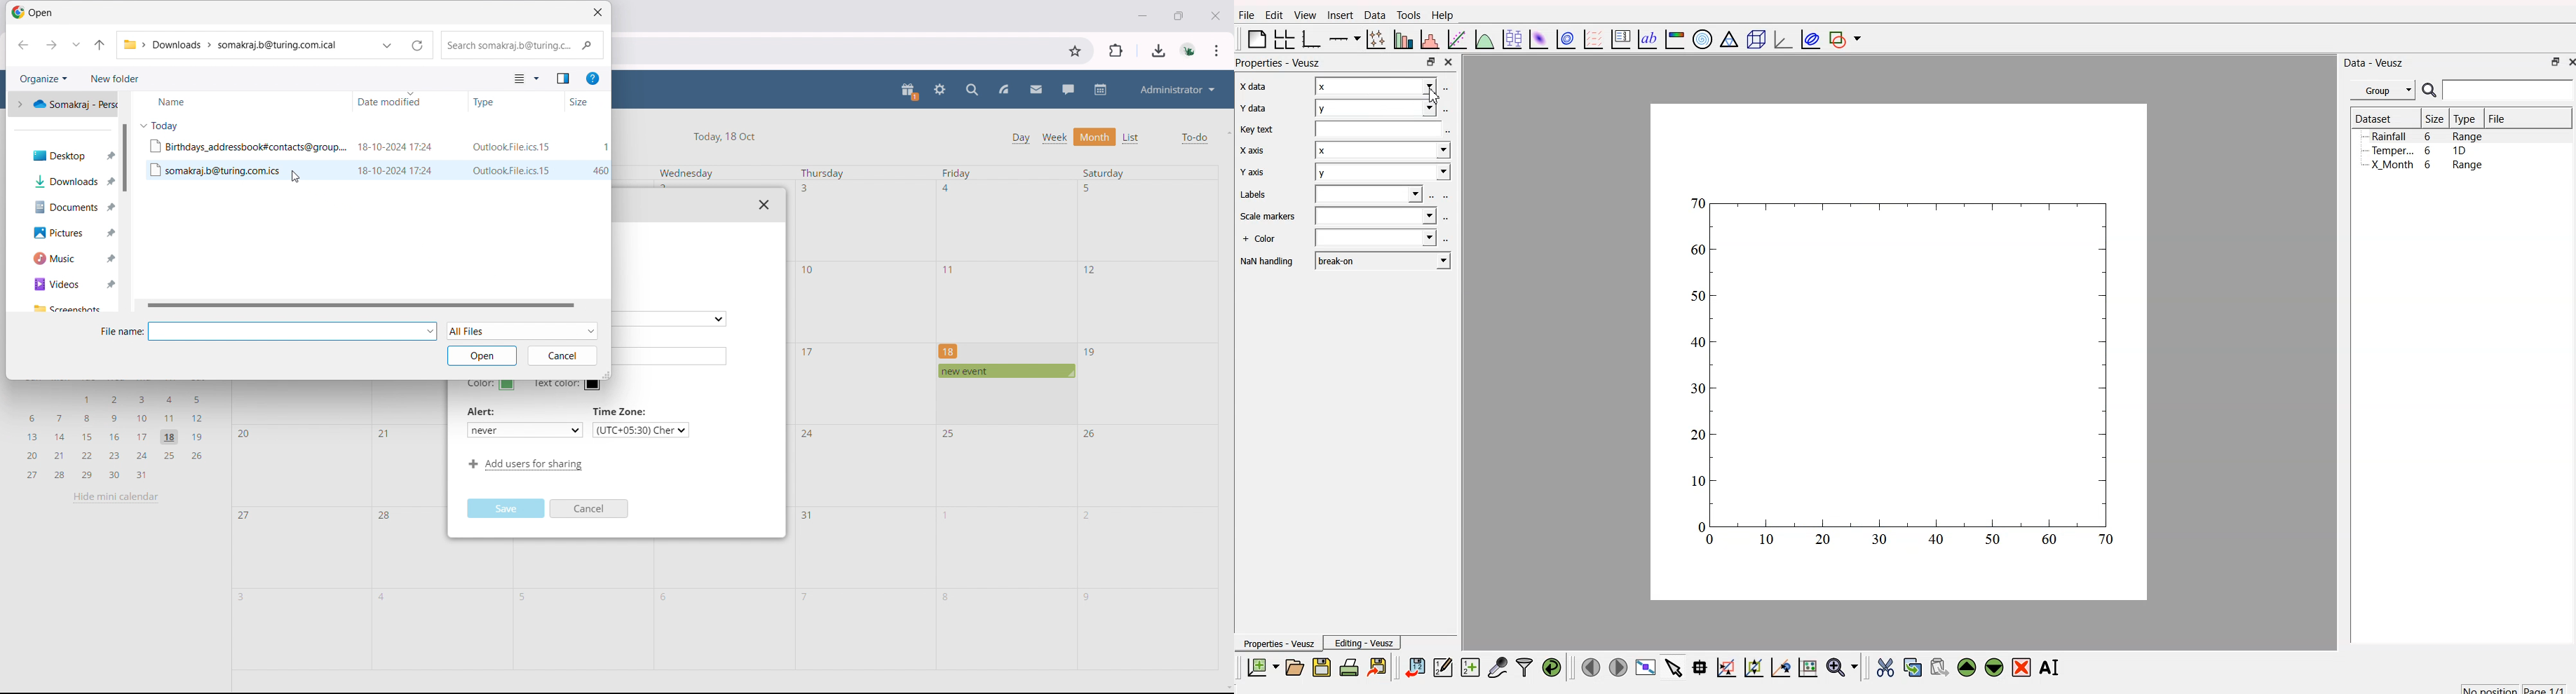 The height and width of the screenshot is (700, 2576). What do you see at coordinates (2551, 64) in the screenshot?
I see `maximize` at bounding box center [2551, 64].